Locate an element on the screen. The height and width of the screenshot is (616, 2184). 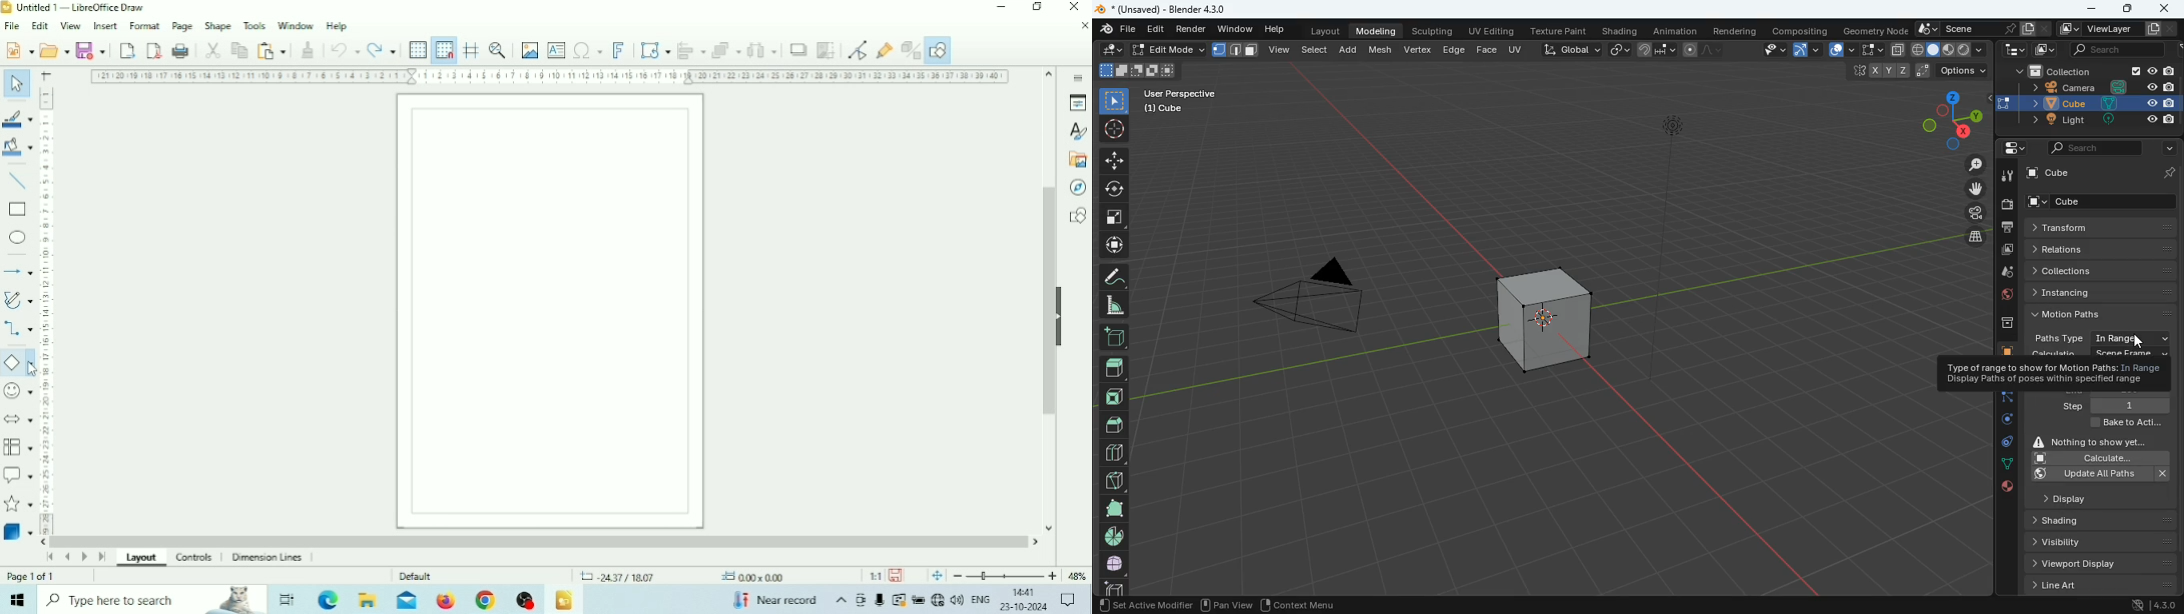
Tools is located at coordinates (255, 25).